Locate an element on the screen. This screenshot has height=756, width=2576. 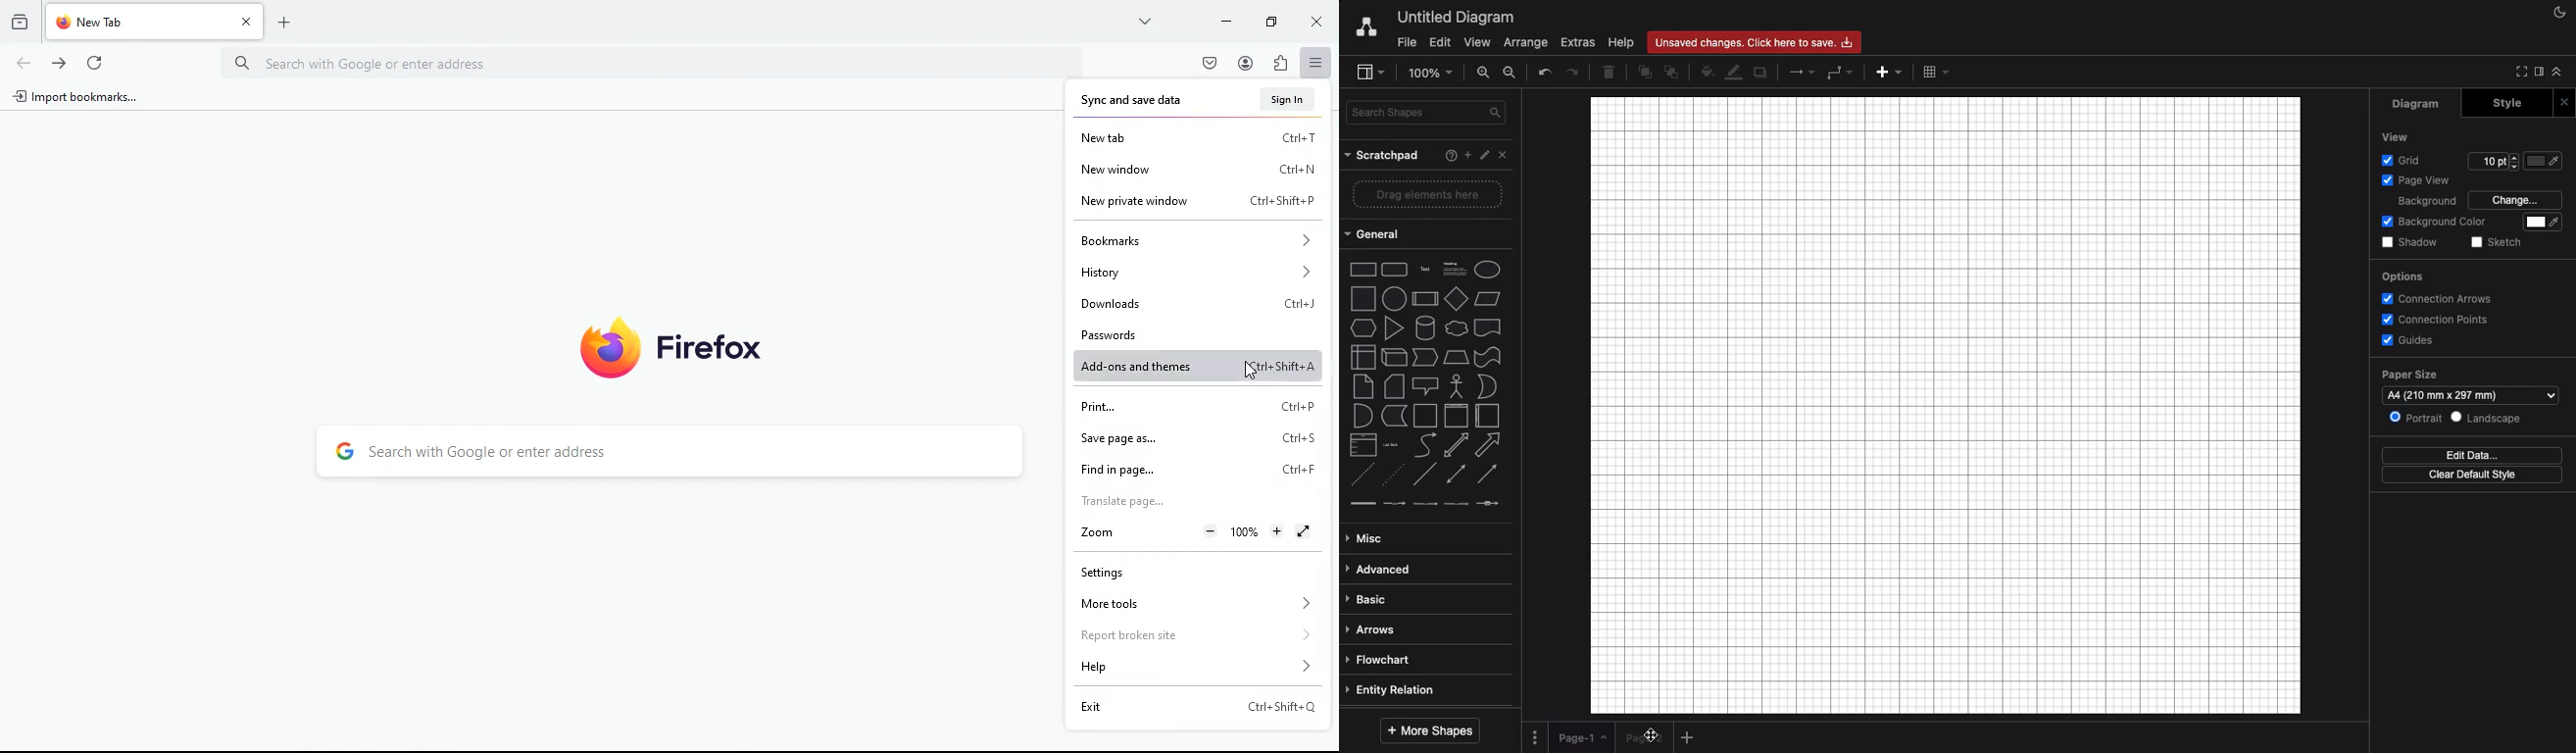
settings is located at coordinates (1170, 572).